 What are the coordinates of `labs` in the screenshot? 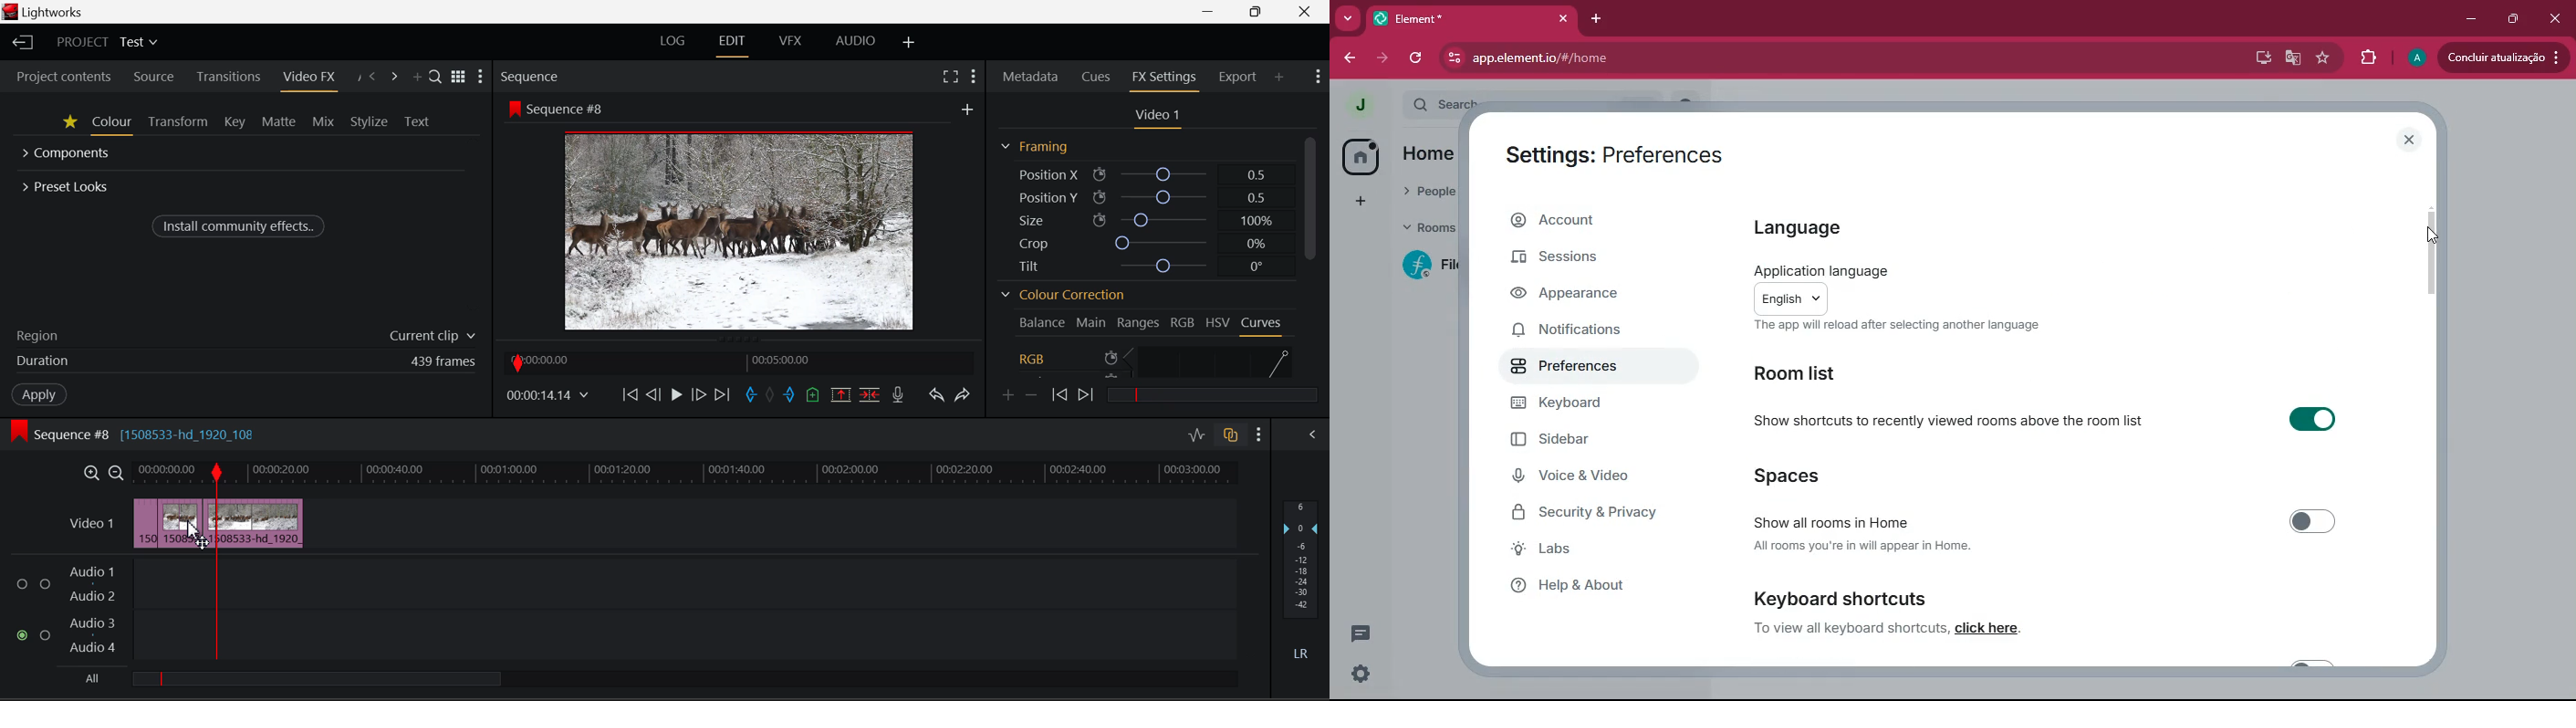 It's located at (1579, 553).